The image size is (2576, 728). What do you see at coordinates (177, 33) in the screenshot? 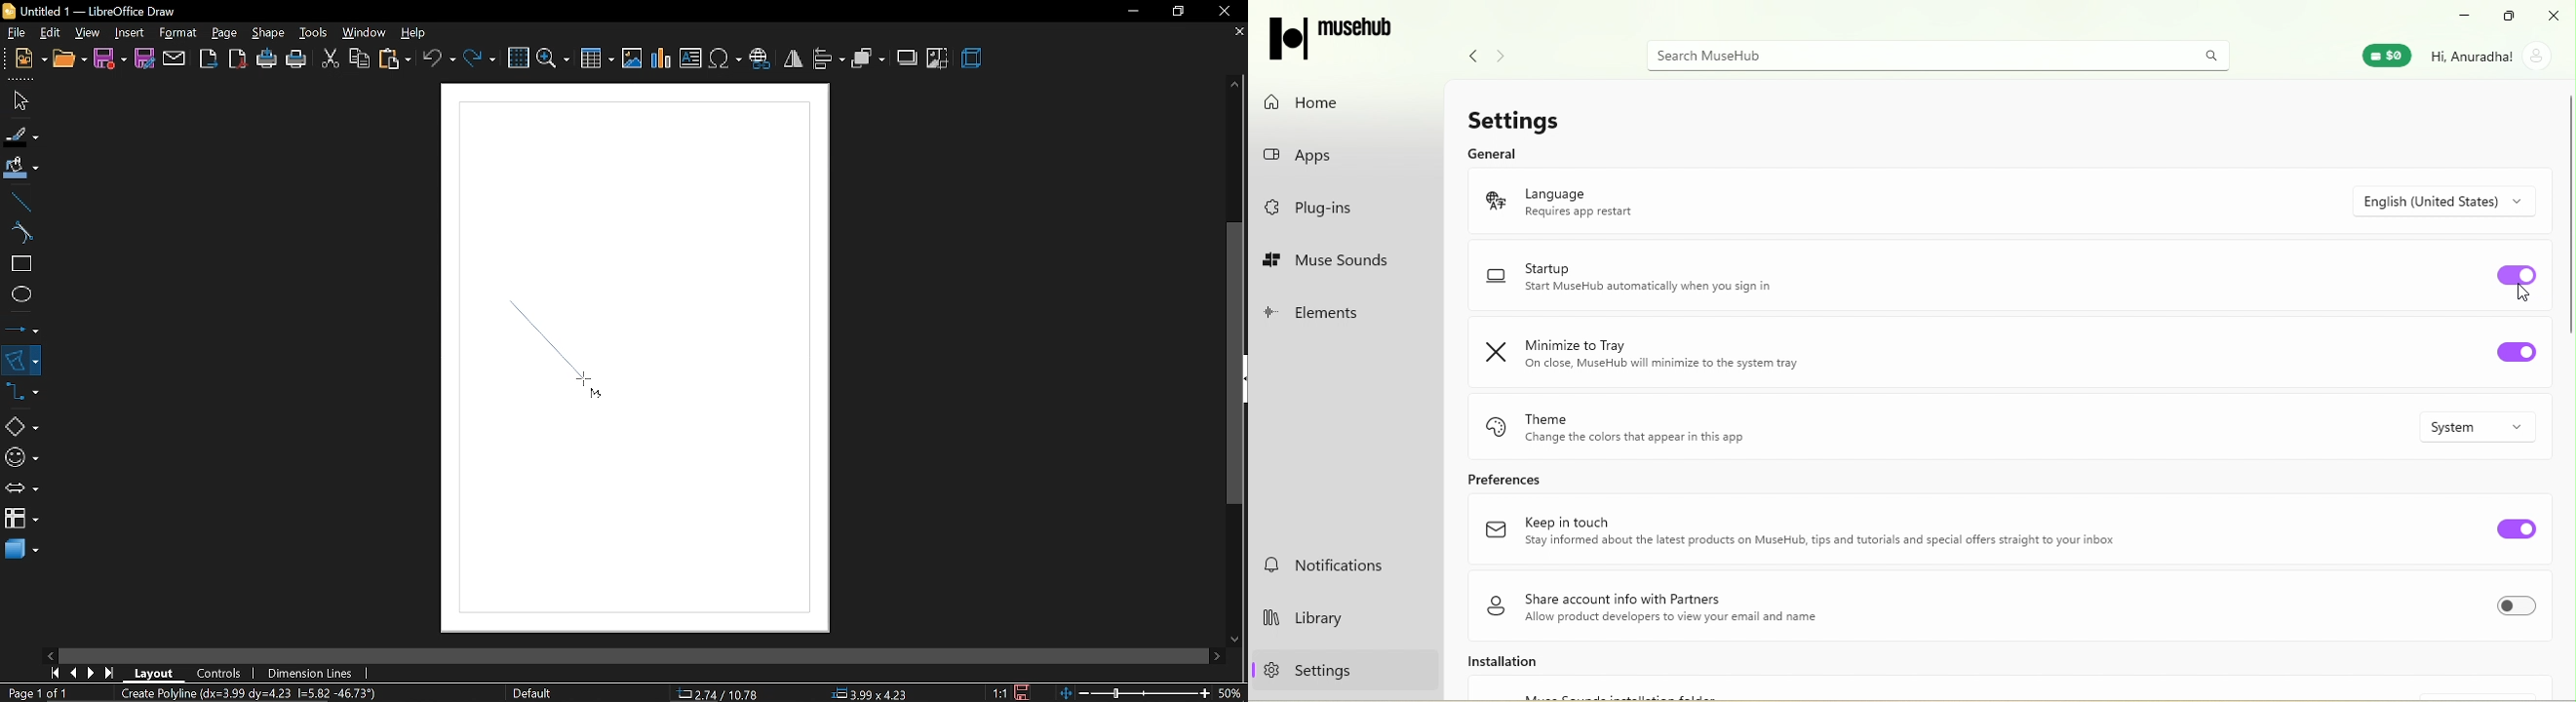
I see `fromat` at bounding box center [177, 33].